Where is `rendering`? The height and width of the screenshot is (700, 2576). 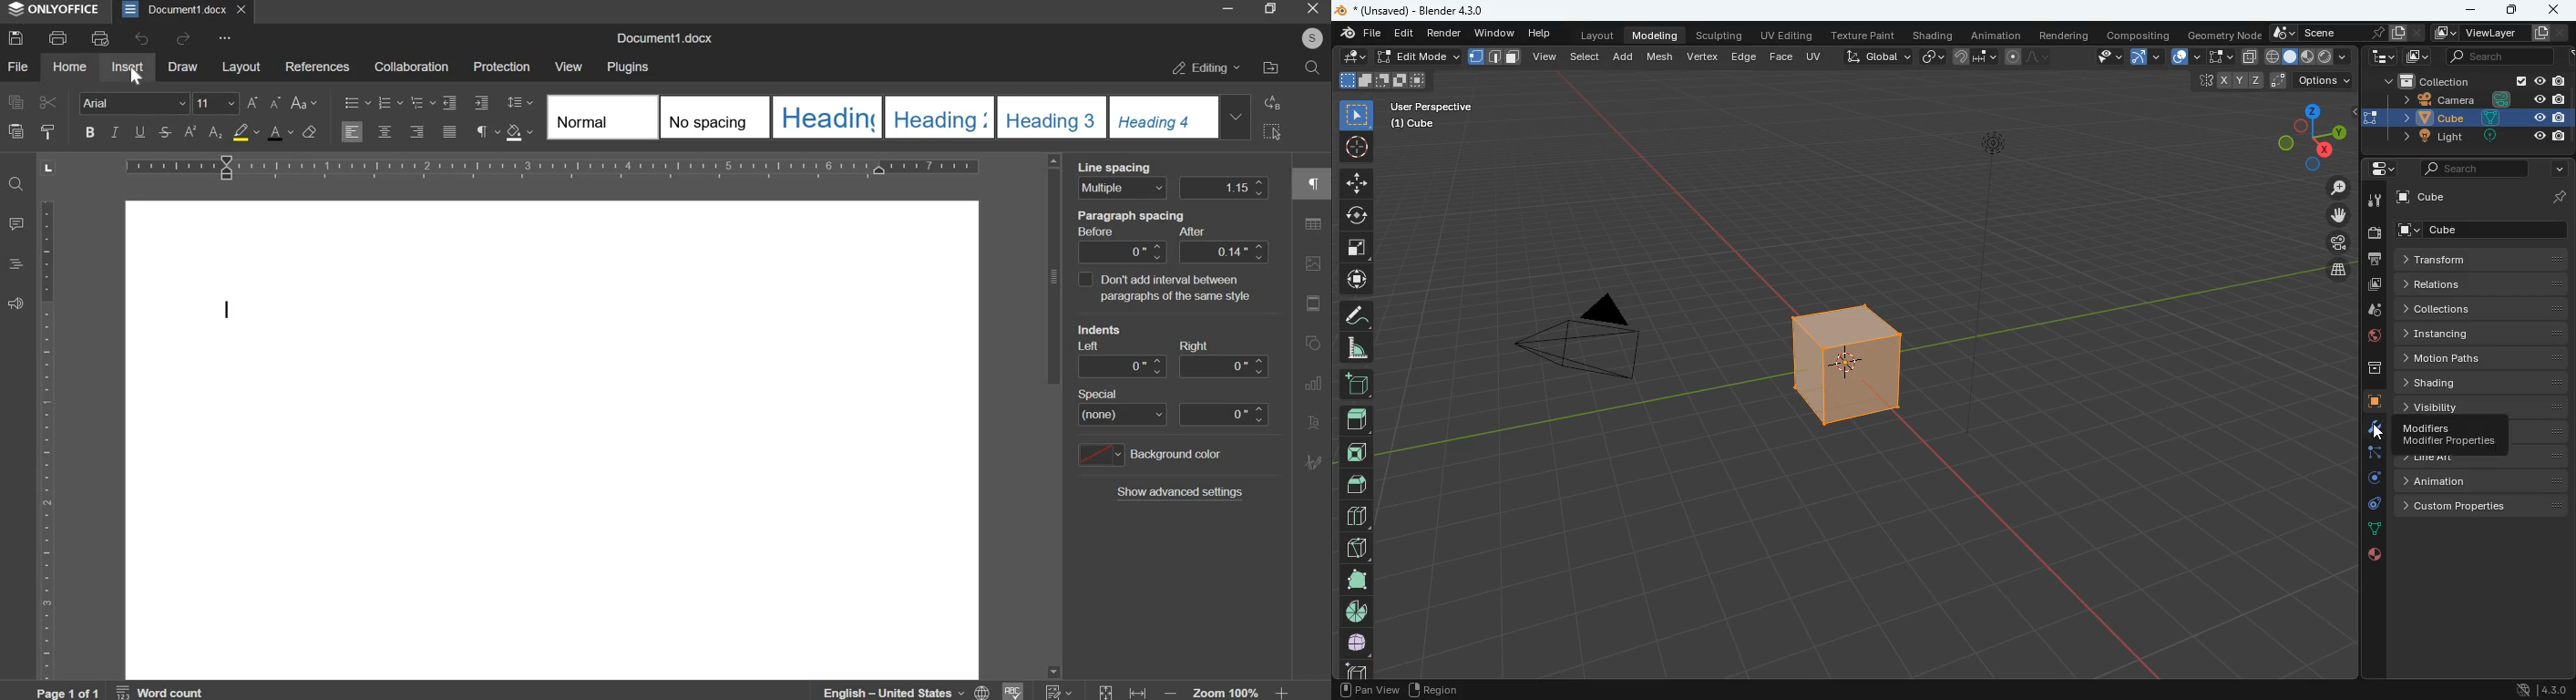
rendering is located at coordinates (2067, 35).